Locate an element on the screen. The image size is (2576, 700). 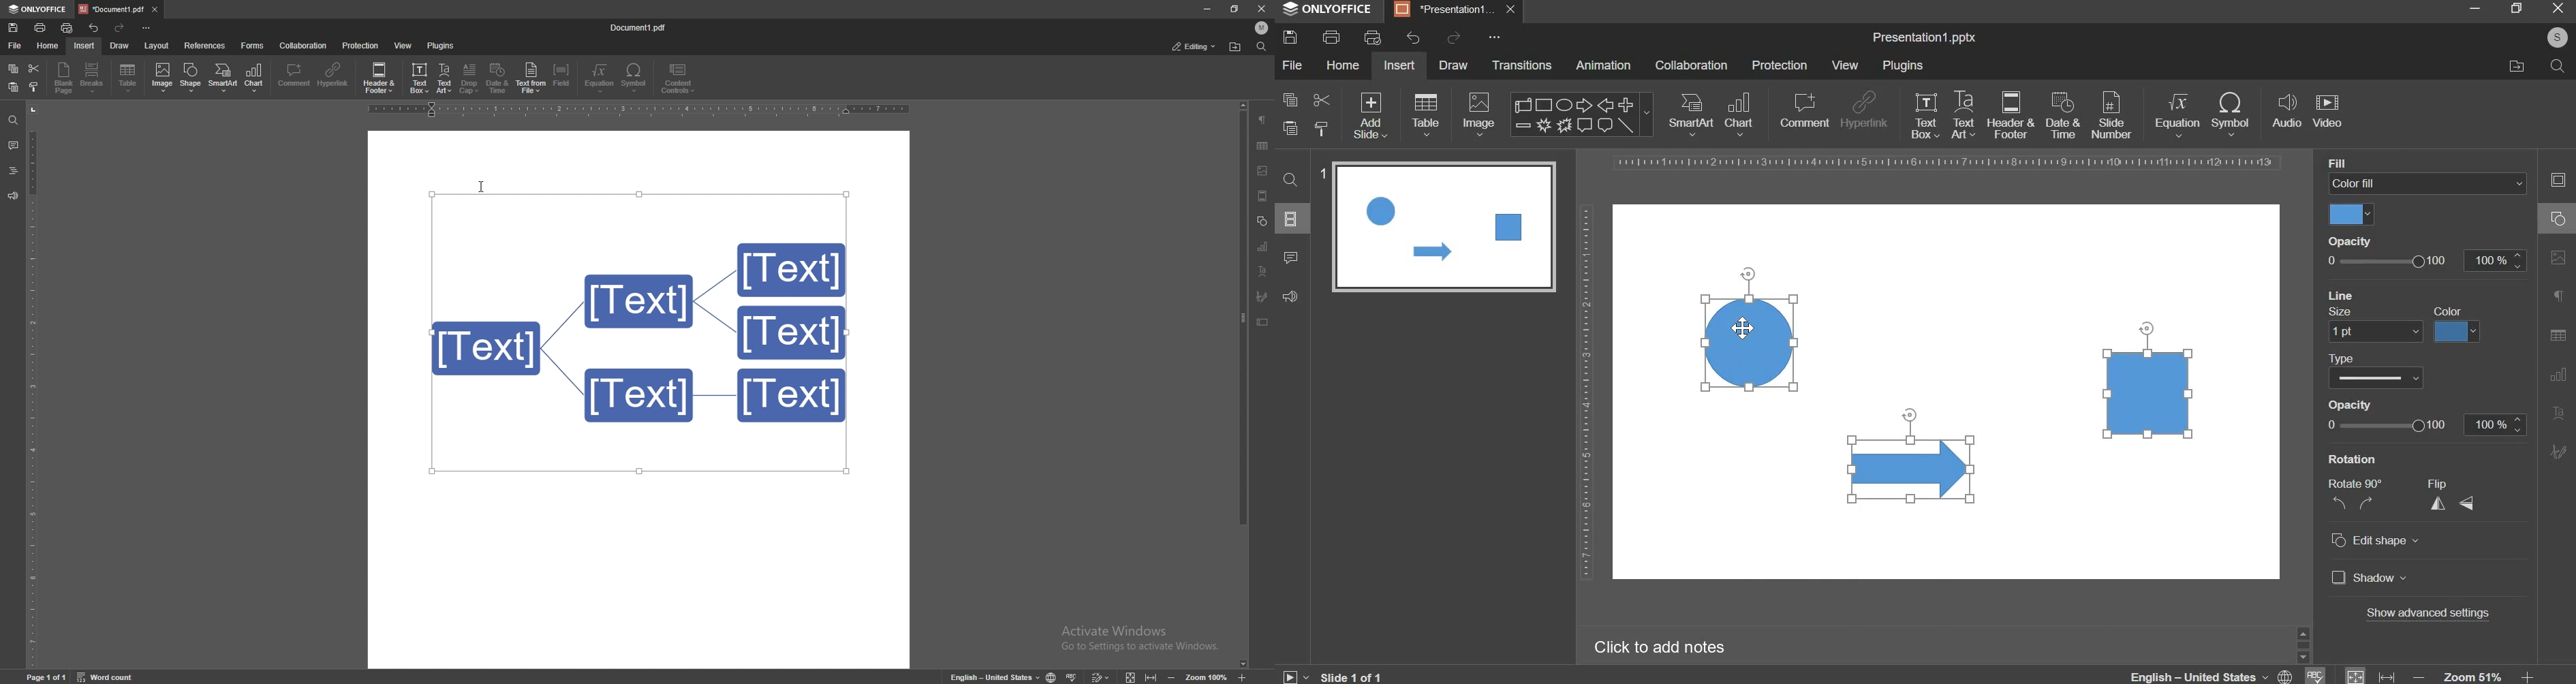
table is located at coordinates (129, 78).